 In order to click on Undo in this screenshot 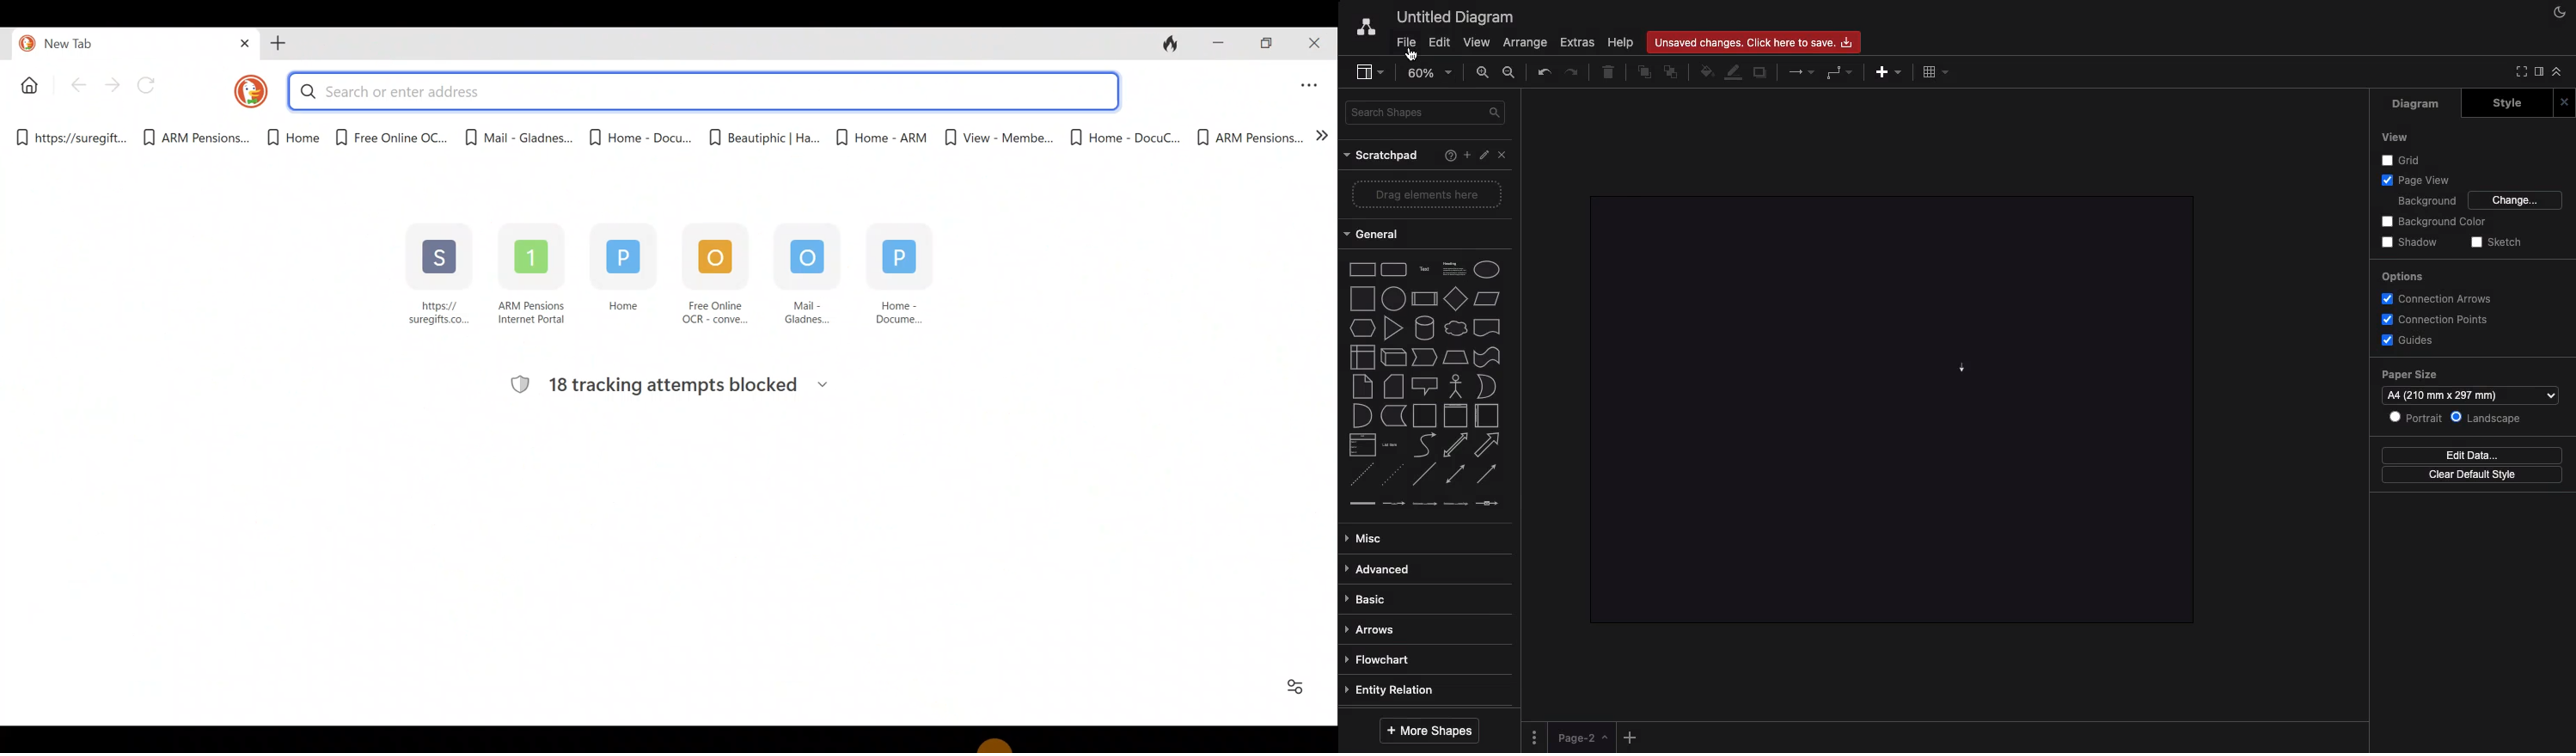, I will do `click(1544, 72)`.